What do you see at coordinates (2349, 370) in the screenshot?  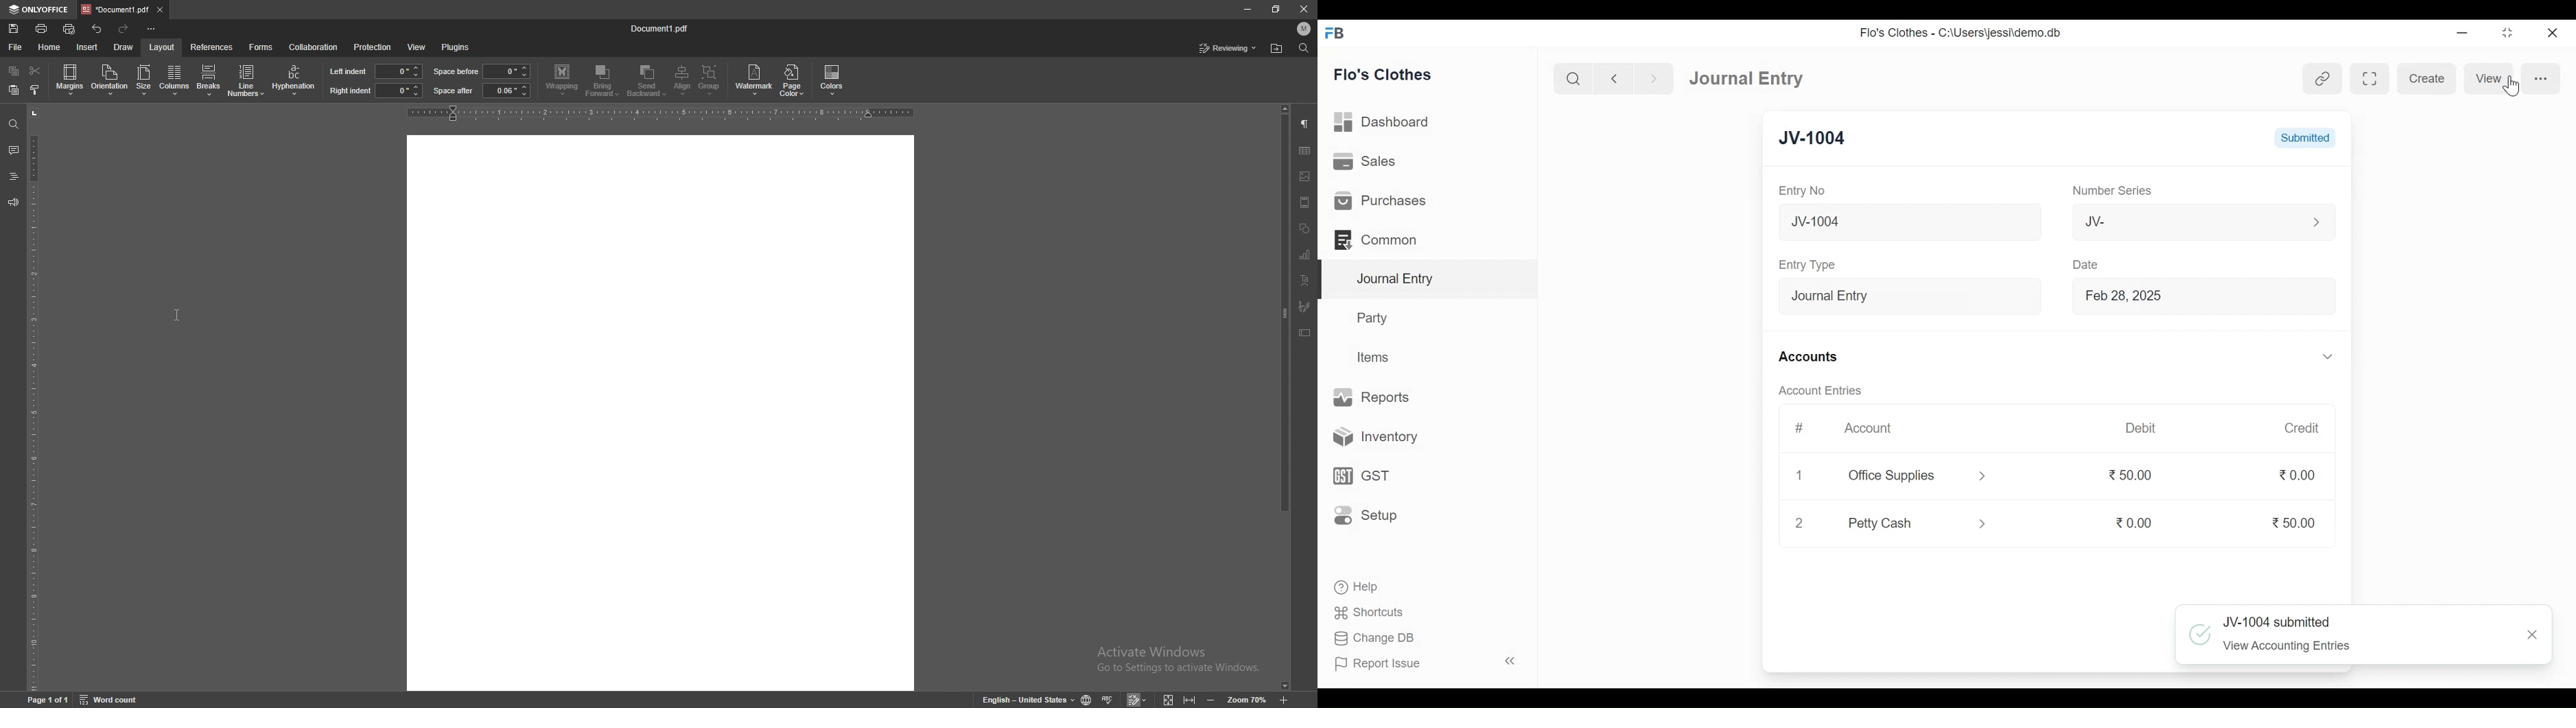 I see `Vertical Scroll bar` at bounding box center [2349, 370].